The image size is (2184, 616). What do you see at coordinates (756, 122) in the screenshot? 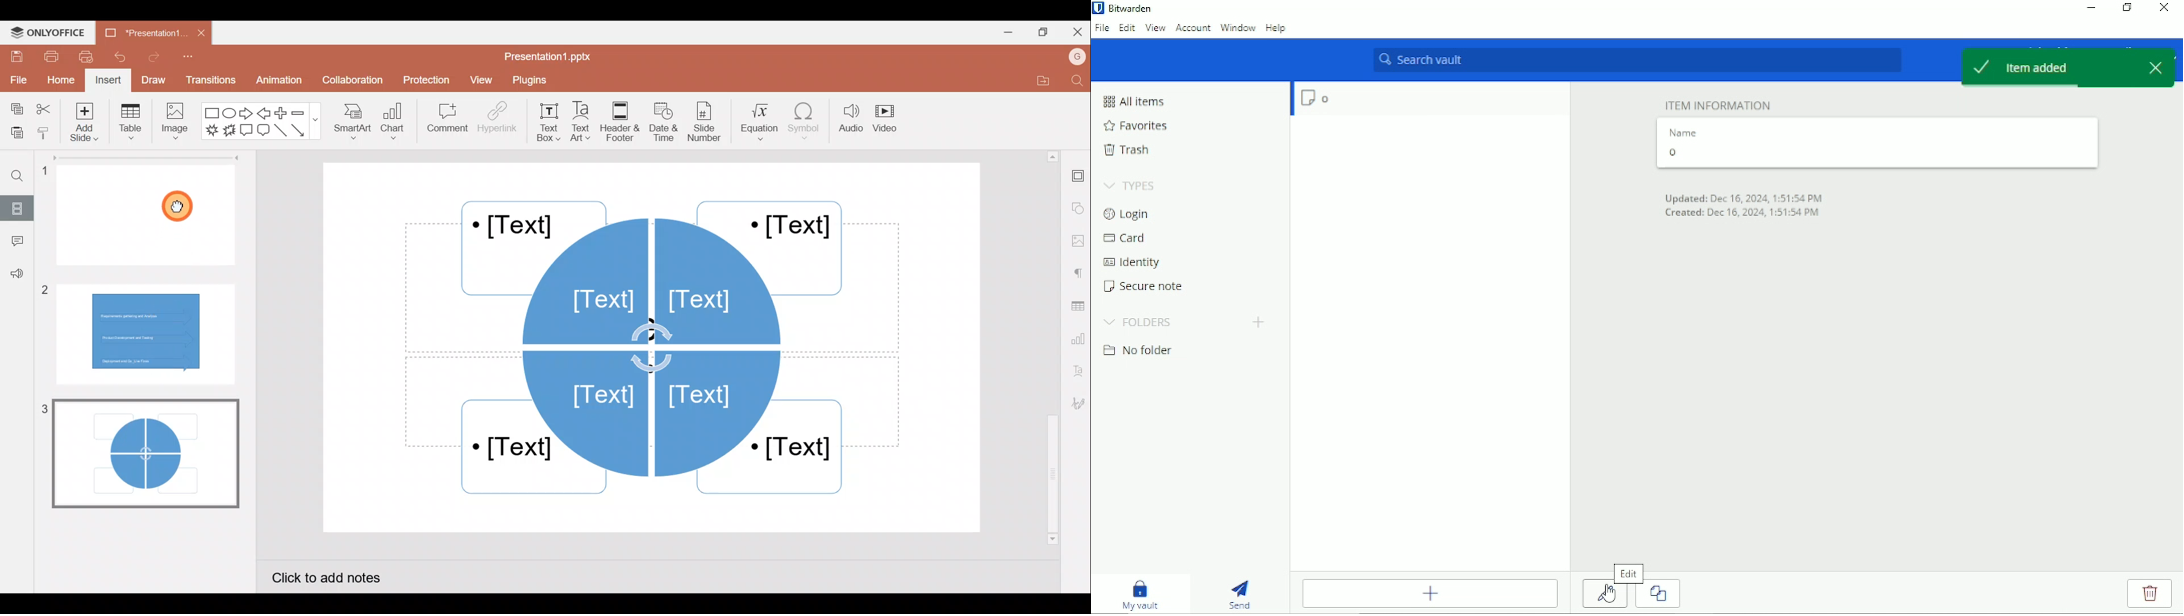
I see `Equation` at bounding box center [756, 122].